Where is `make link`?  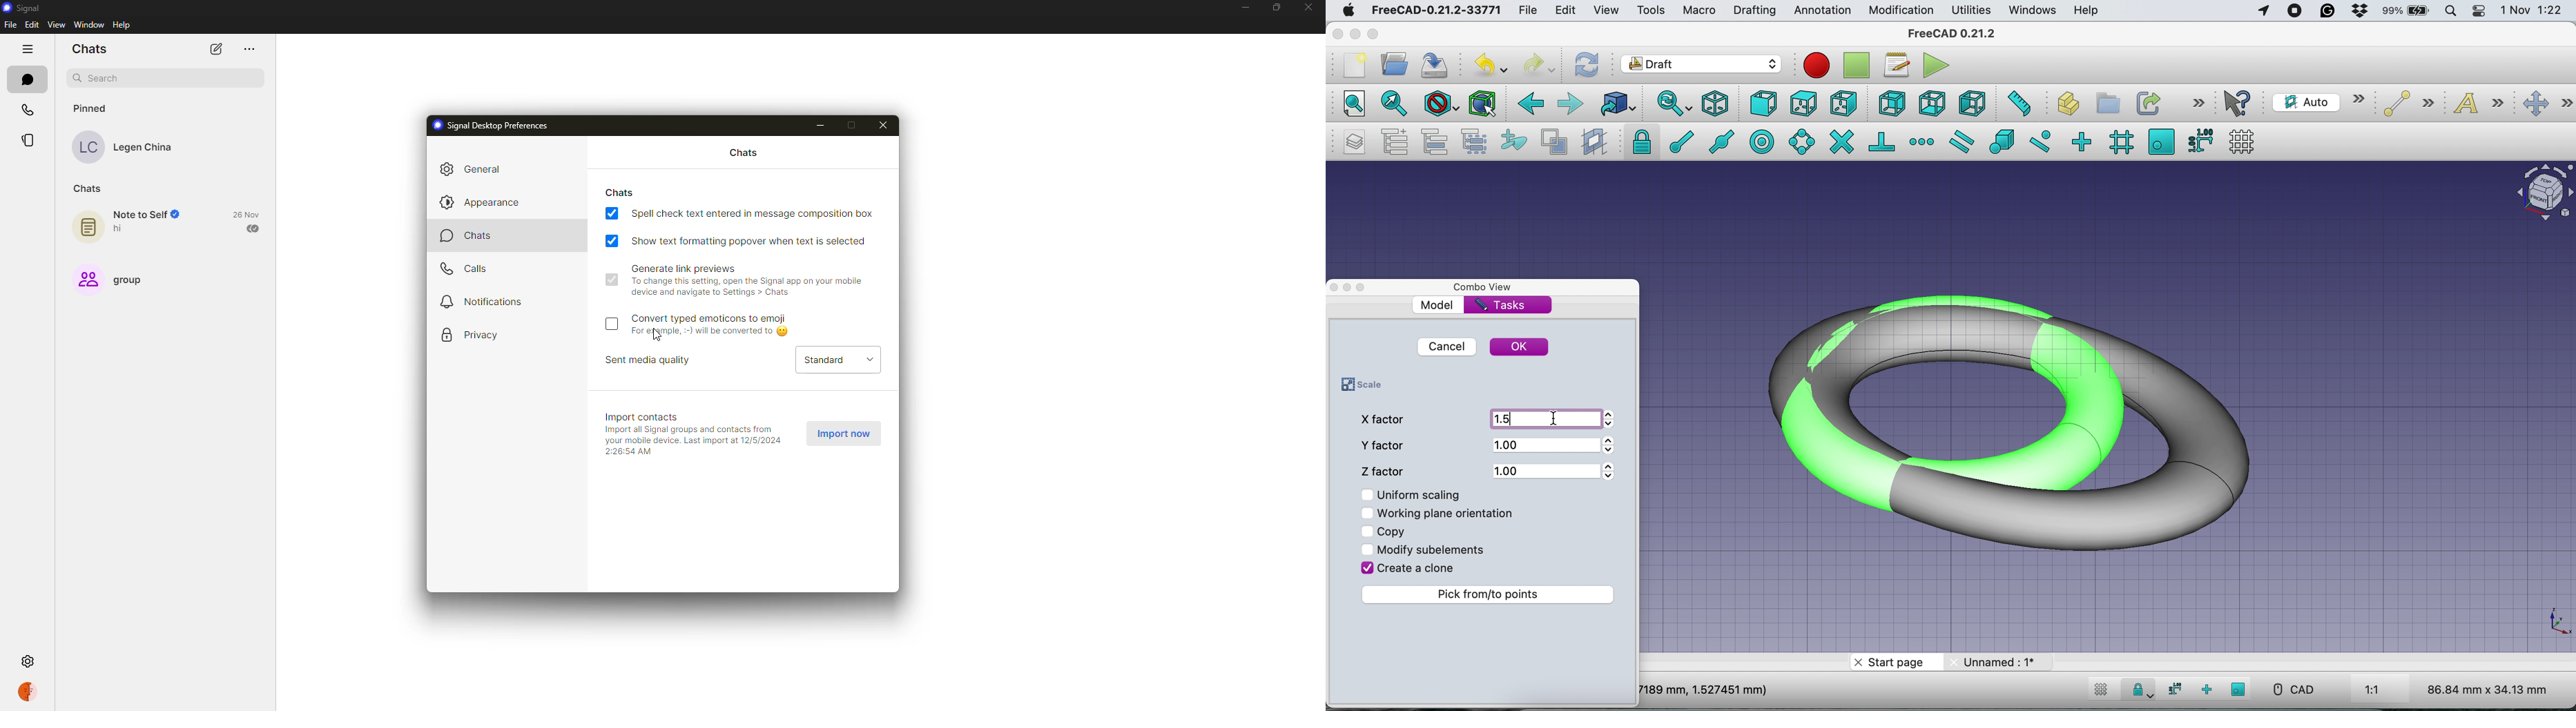
make link is located at coordinates (2148, 103).